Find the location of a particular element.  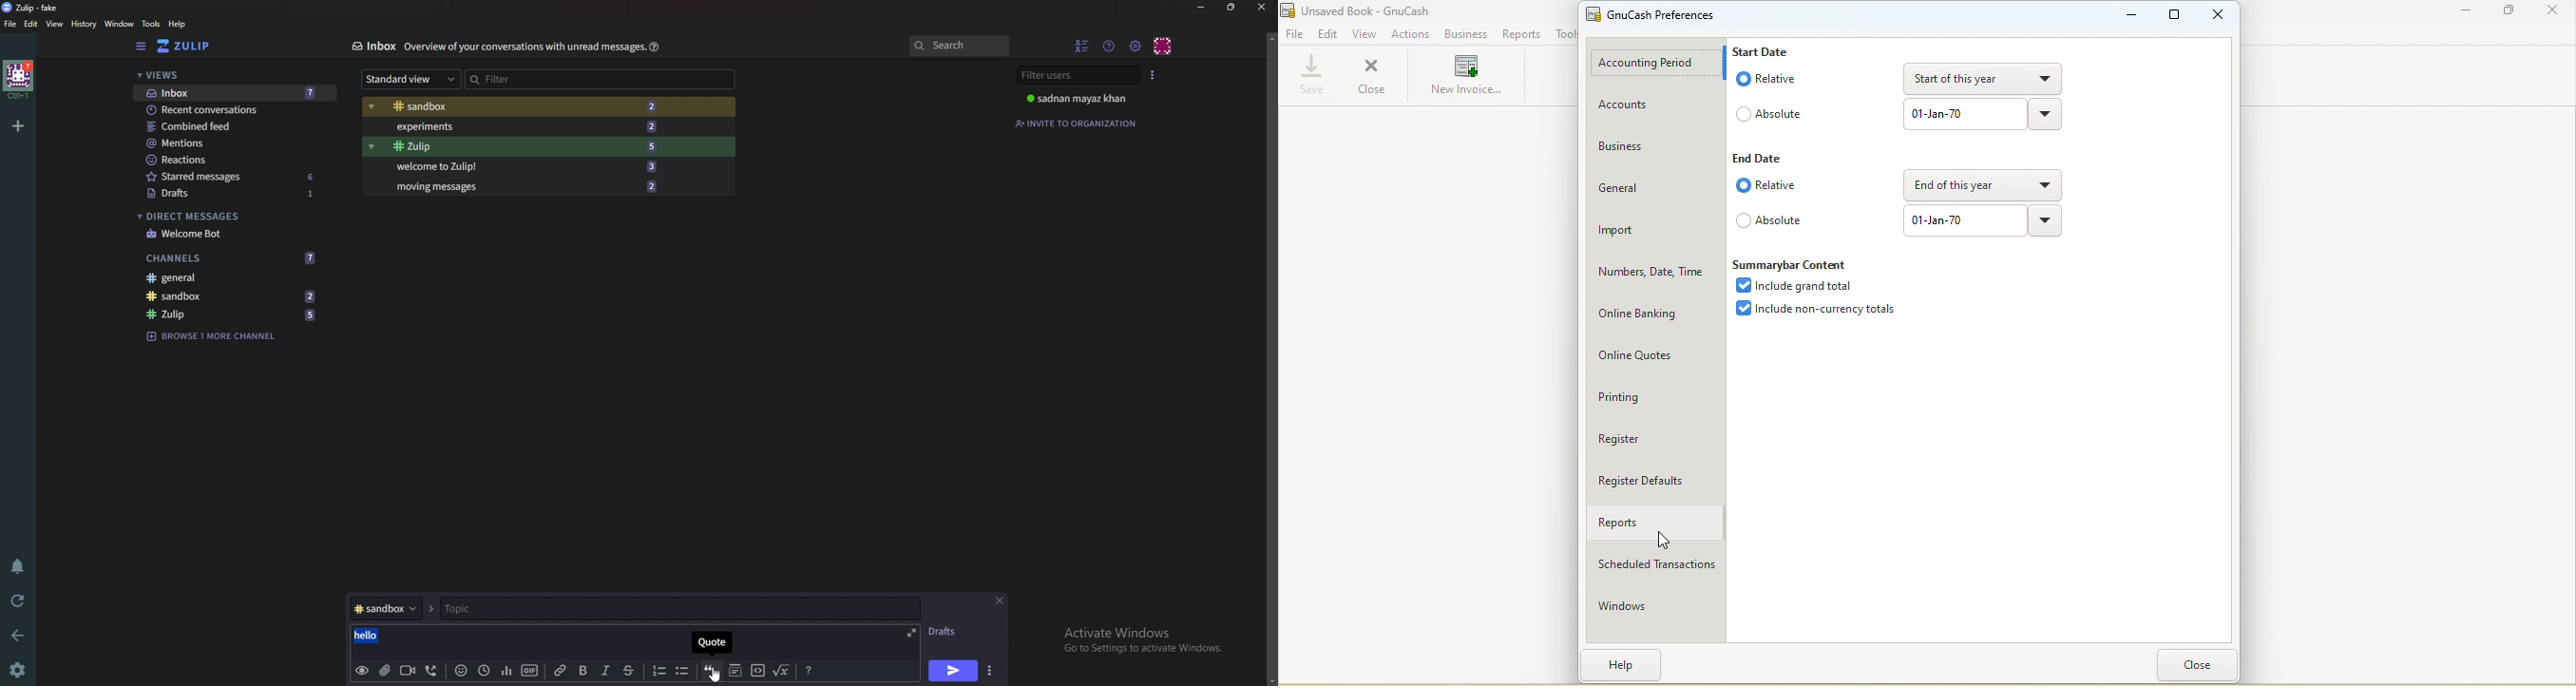

File is located at coordinates (1294, 35).